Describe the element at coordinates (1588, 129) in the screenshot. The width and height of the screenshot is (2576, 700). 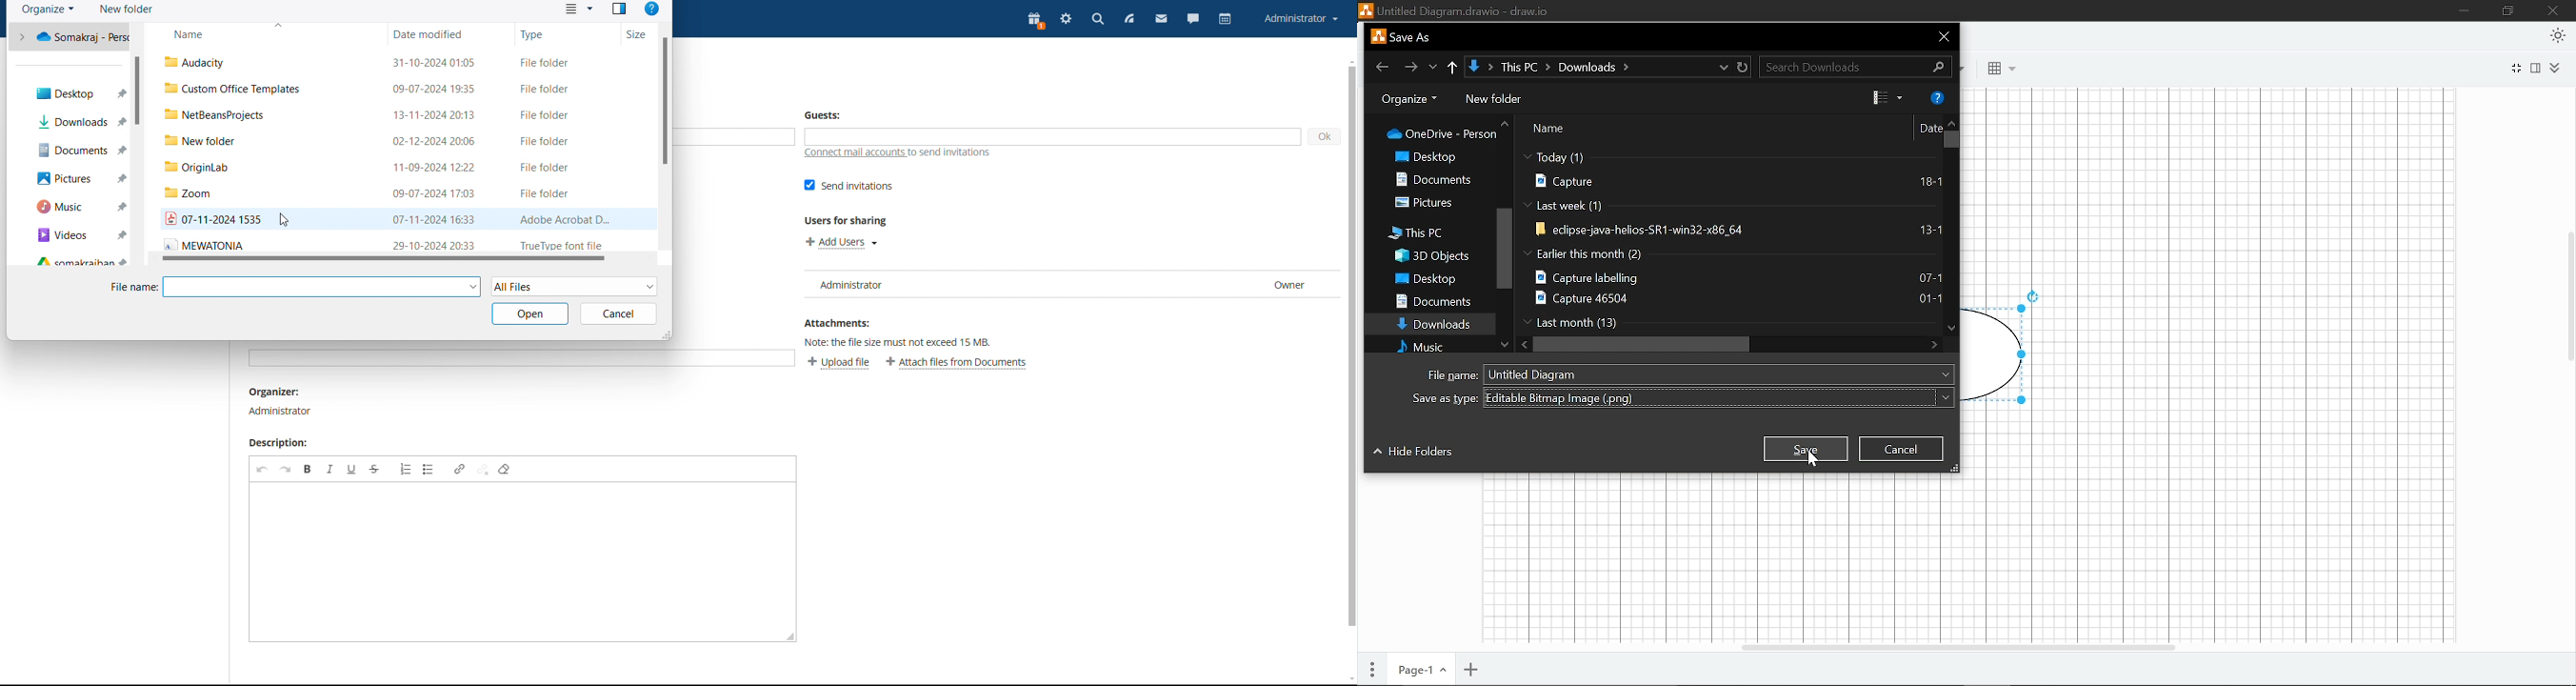
I see `Sort by Name` at that location.